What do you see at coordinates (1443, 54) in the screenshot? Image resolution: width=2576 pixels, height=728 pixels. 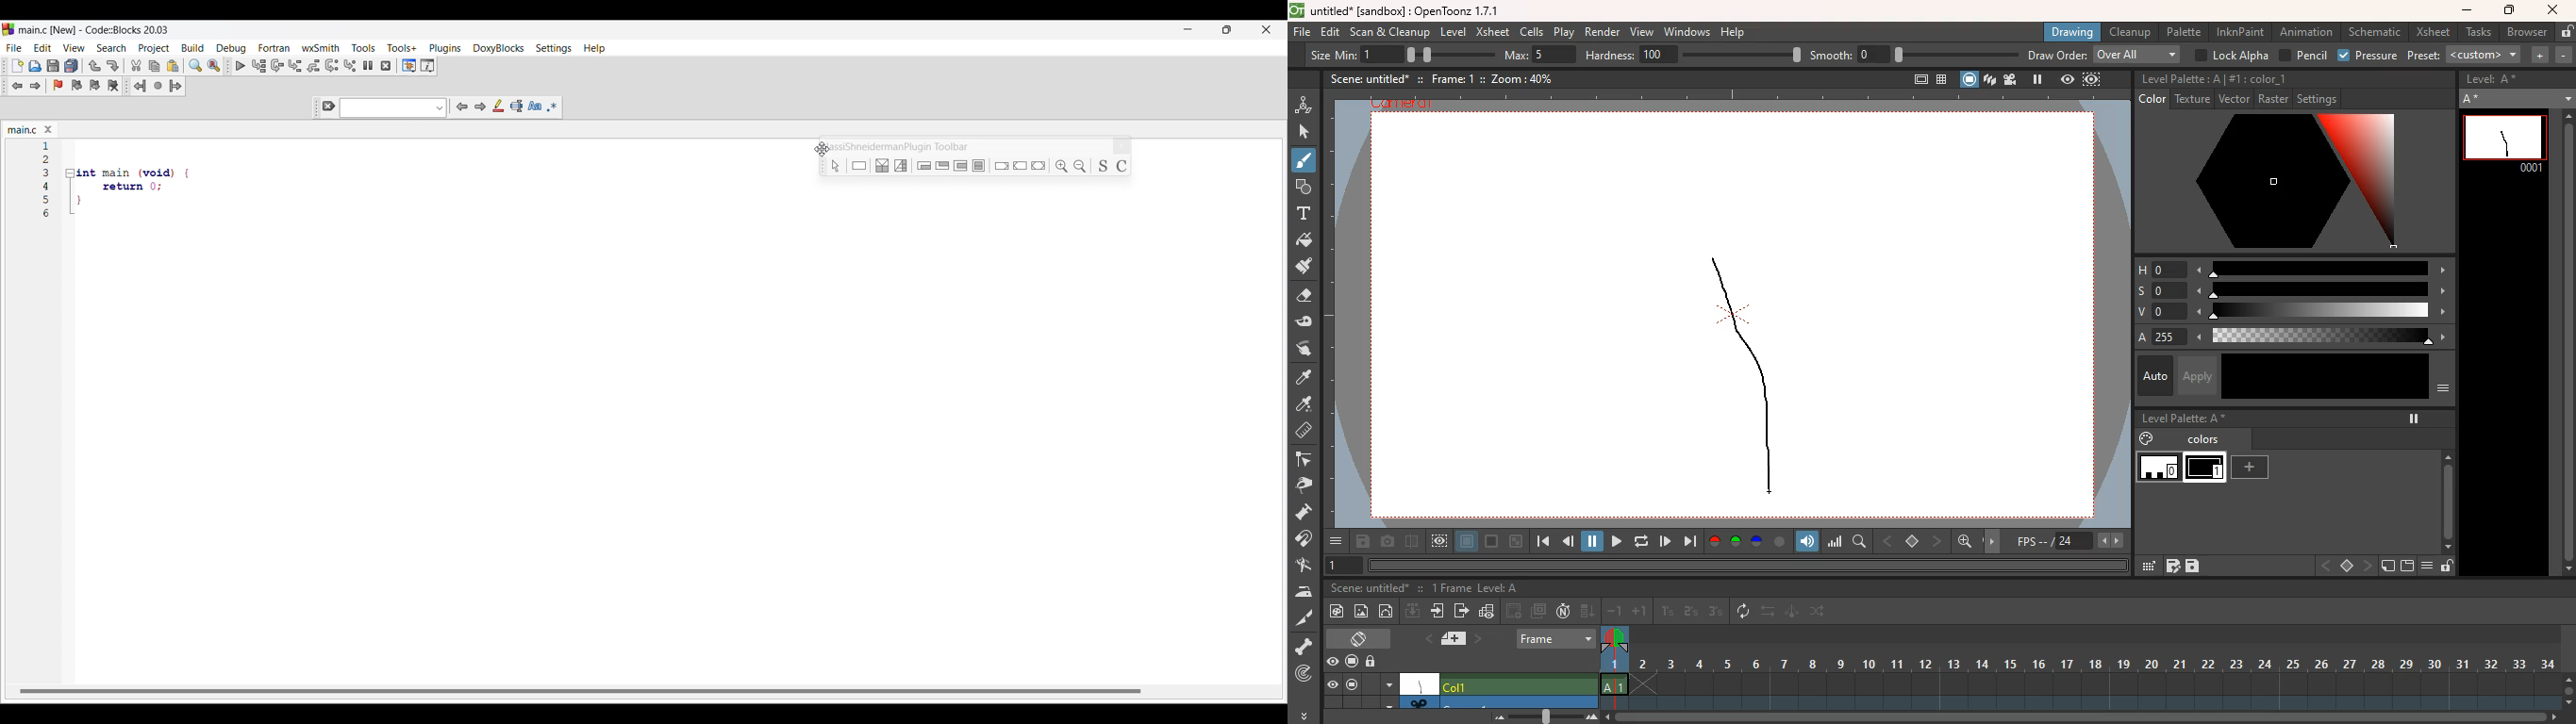 I see `size` at bounding box center [1443, 54].